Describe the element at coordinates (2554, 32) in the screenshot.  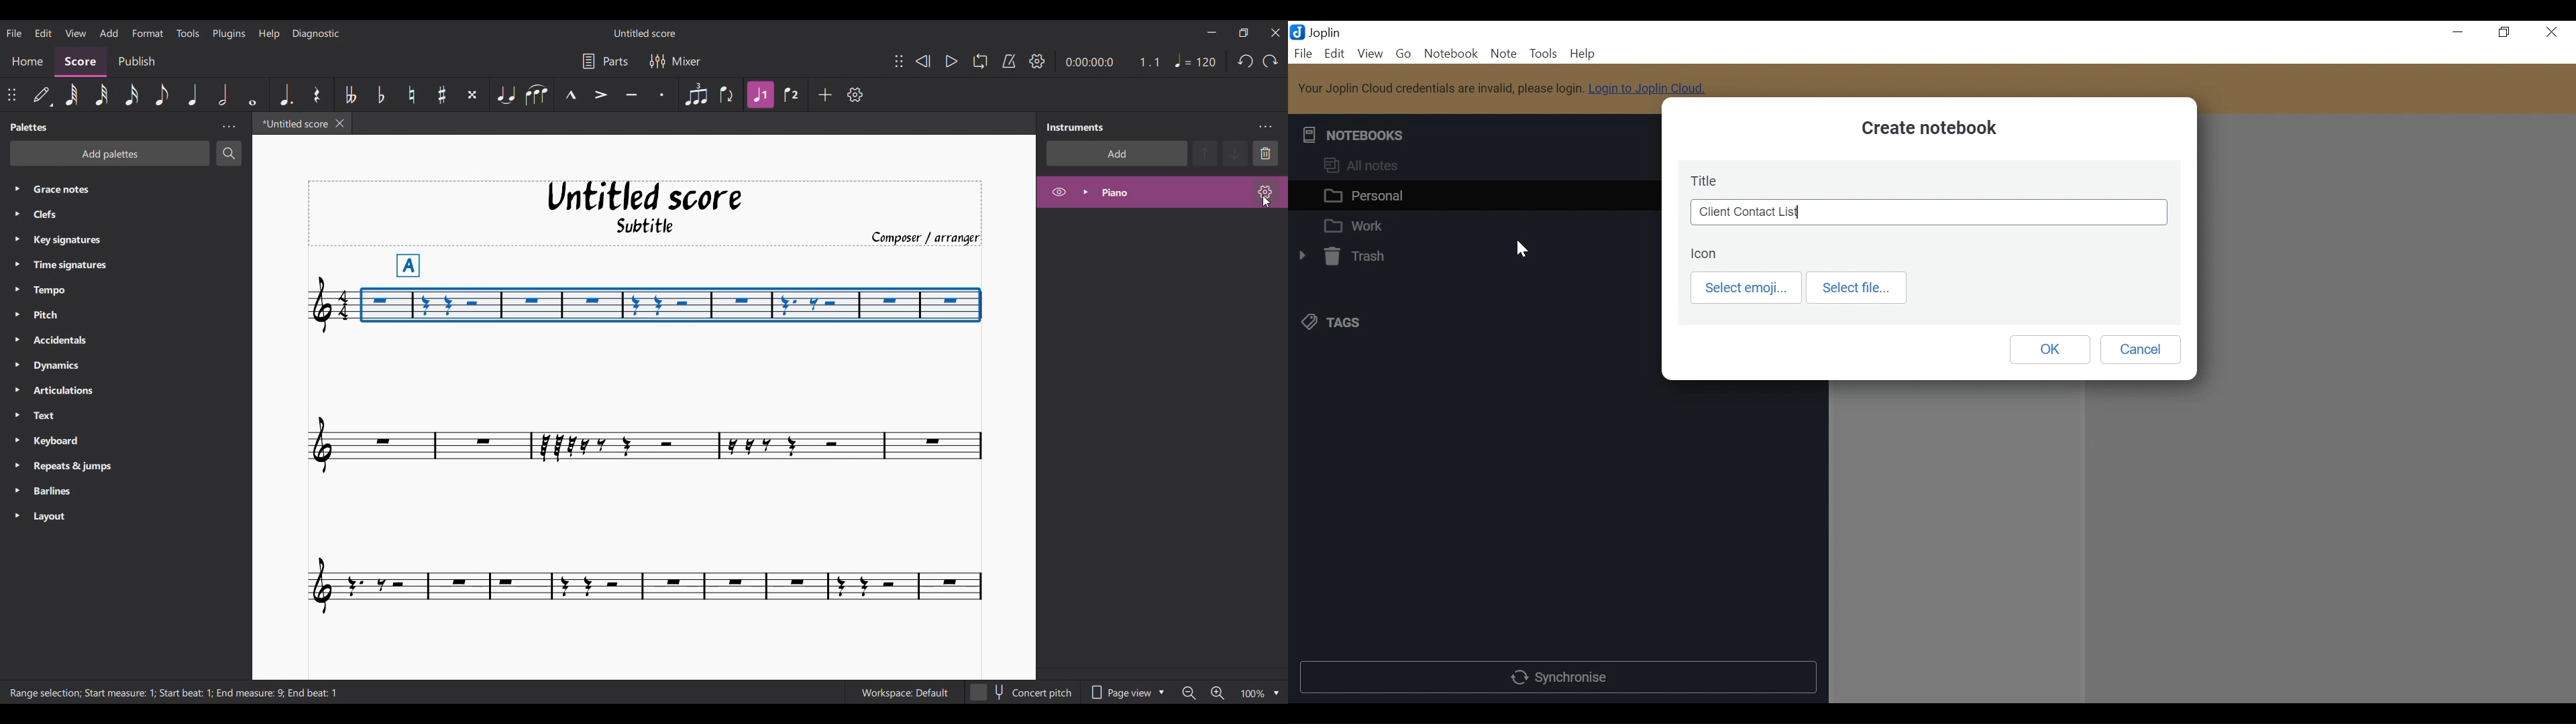
I see `Close` at that location.